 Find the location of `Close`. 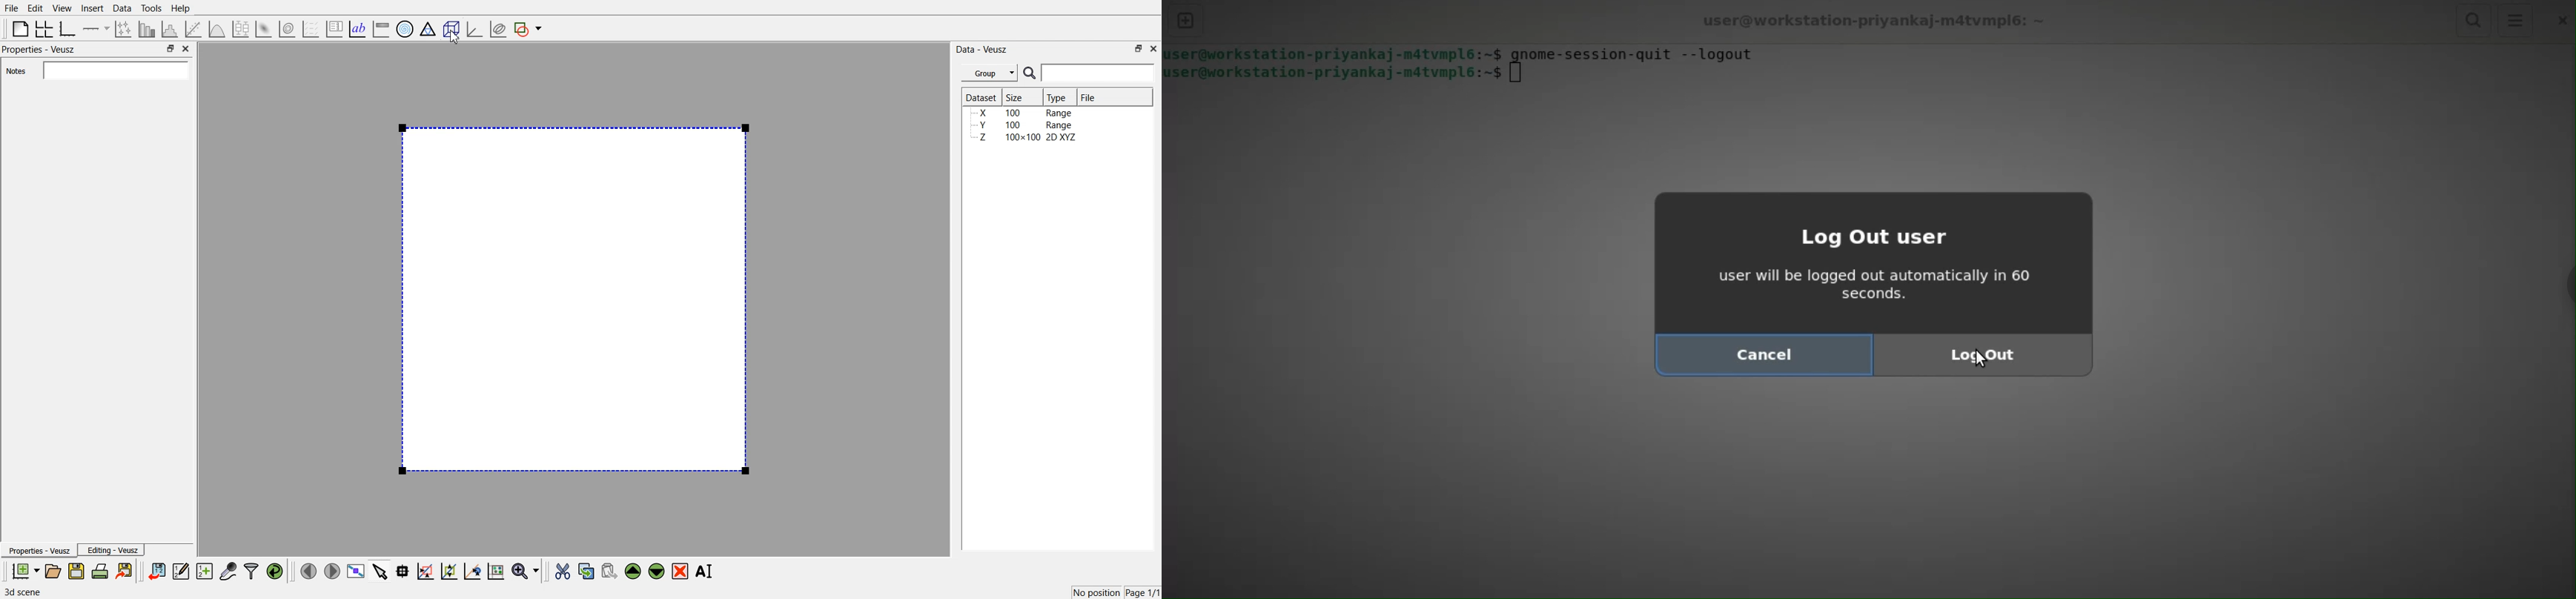

Close is located at coordinates (1154, 48).